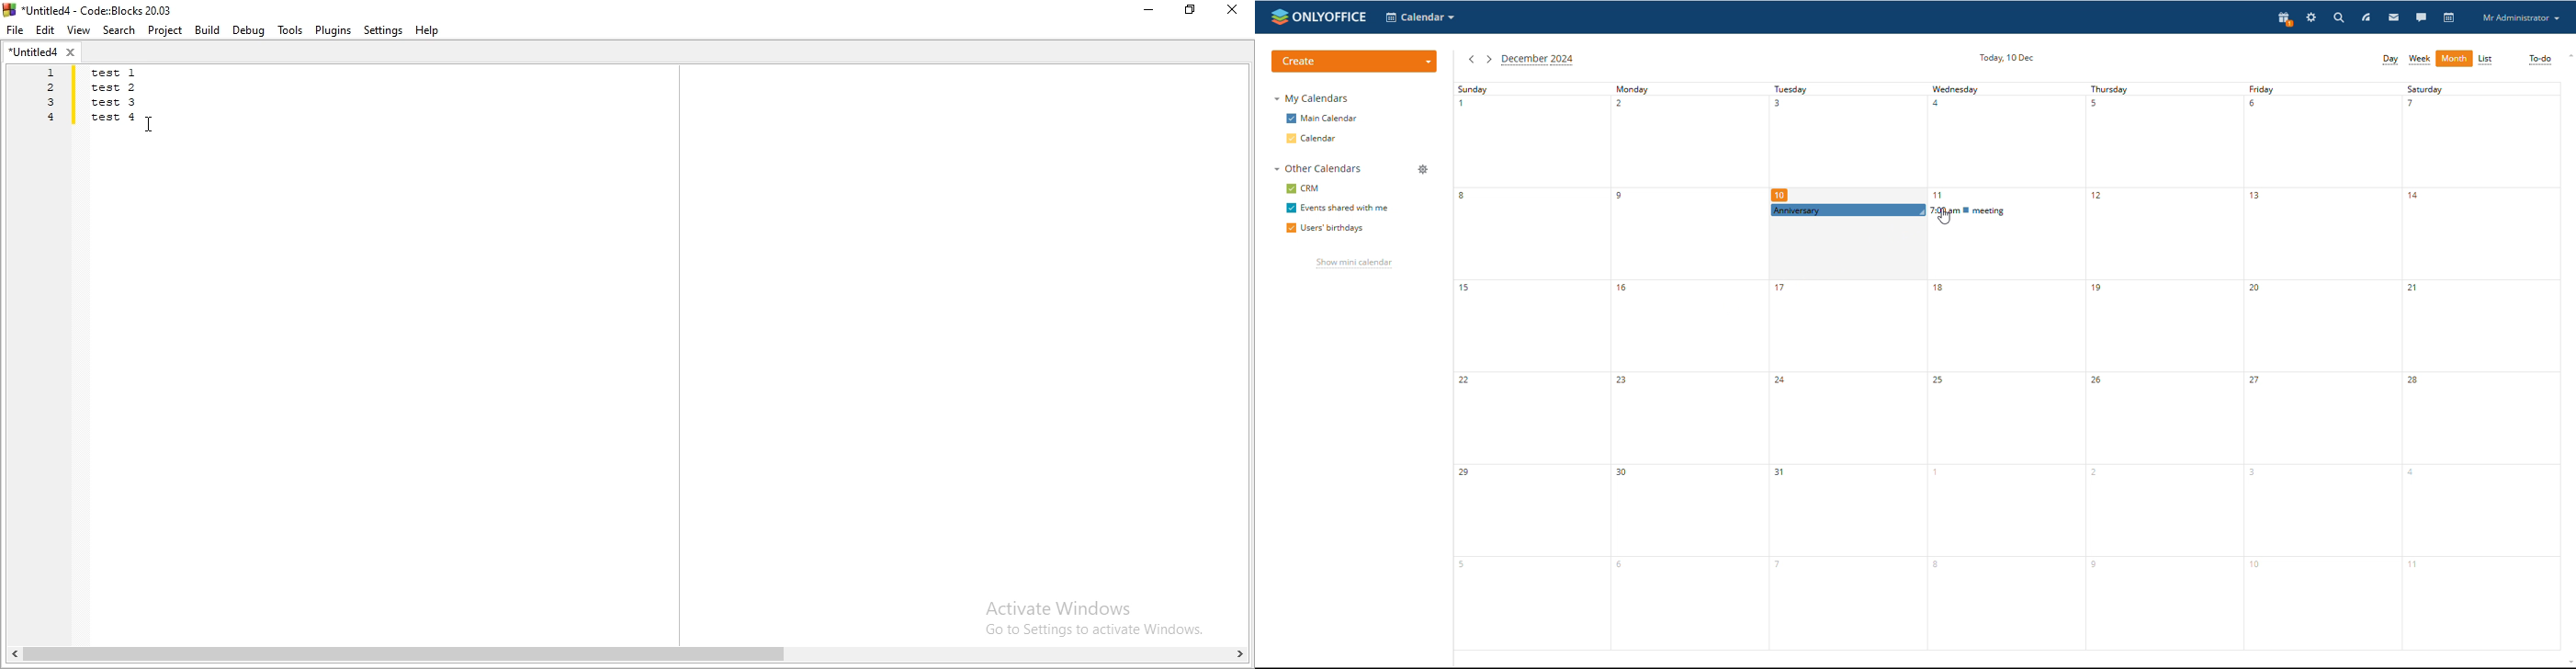 This screenshot has width=2576, height=672. What do you see at coordinates (288, 29) in the screenshot?
I see `Tools ` at bounding box center [288, 29].